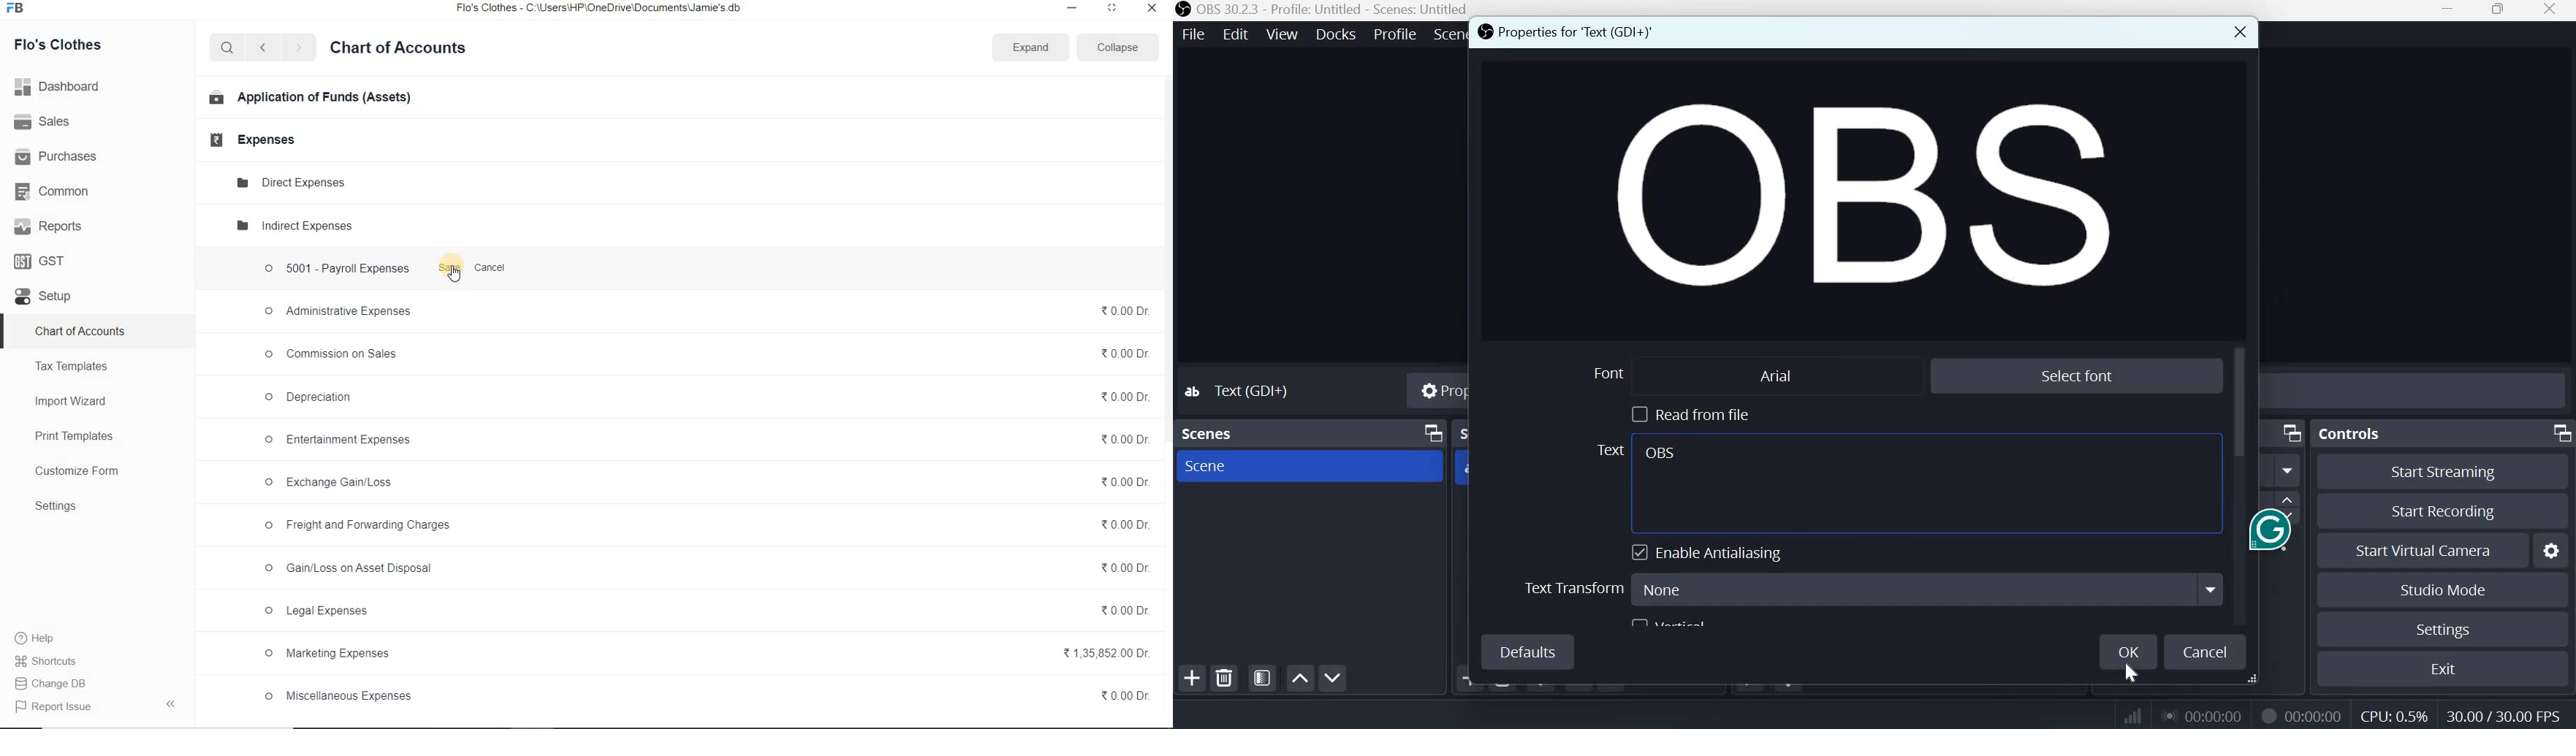  I want to click on Expand, so click(1032, 47).